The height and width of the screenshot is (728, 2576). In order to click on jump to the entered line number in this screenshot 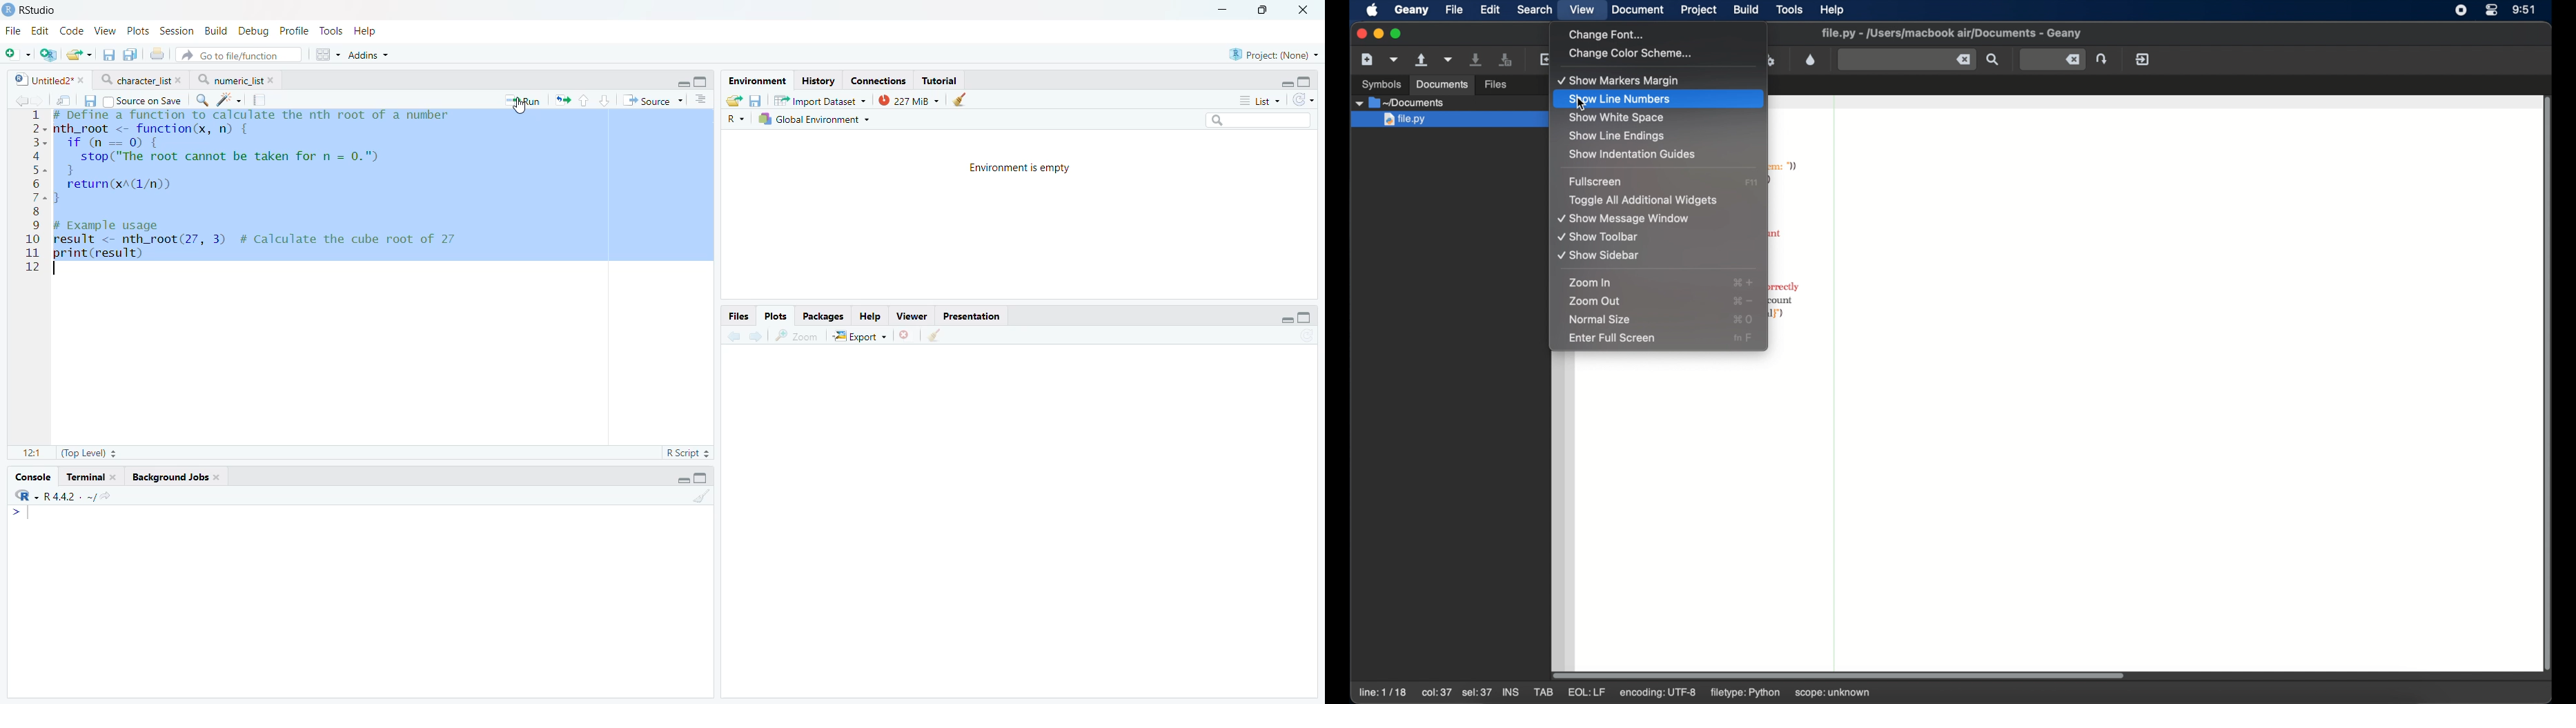, I will do `click(2103, 59)`.